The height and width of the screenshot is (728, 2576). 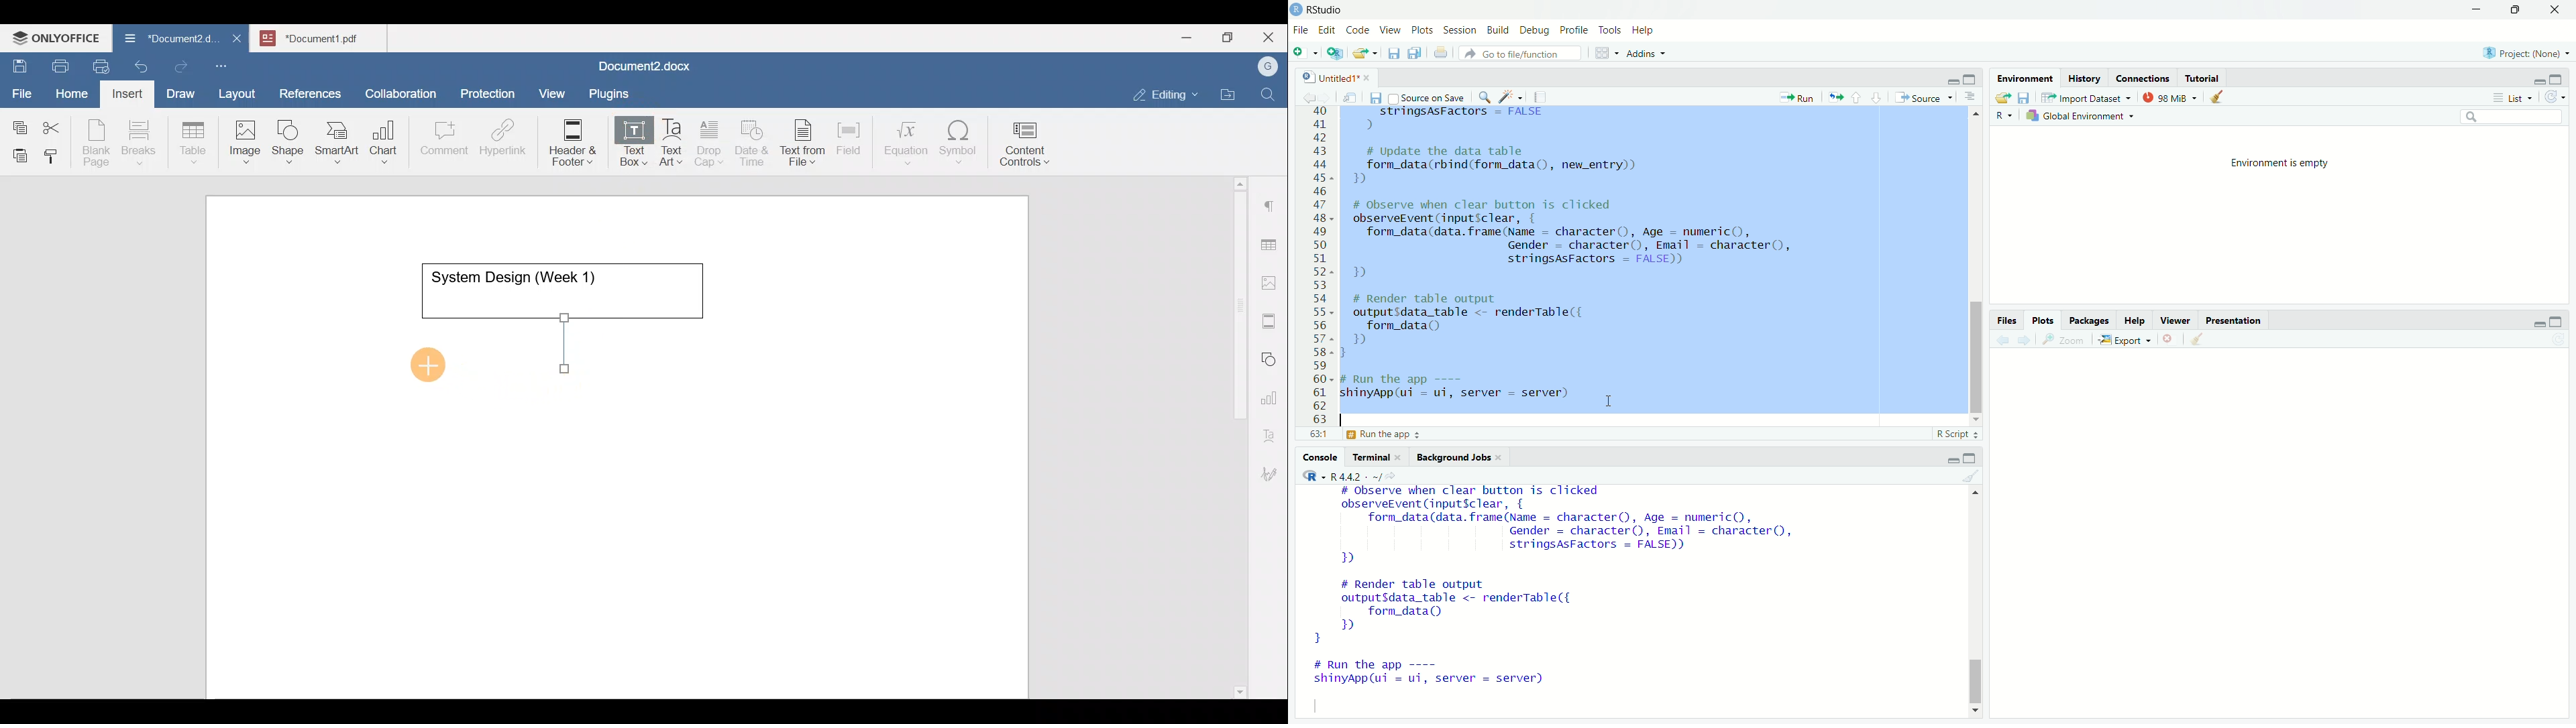 What do you see at coordinates (1366, 54) in the screenshot?
I see `Open an existing file` at bounding box center [1366, 54].